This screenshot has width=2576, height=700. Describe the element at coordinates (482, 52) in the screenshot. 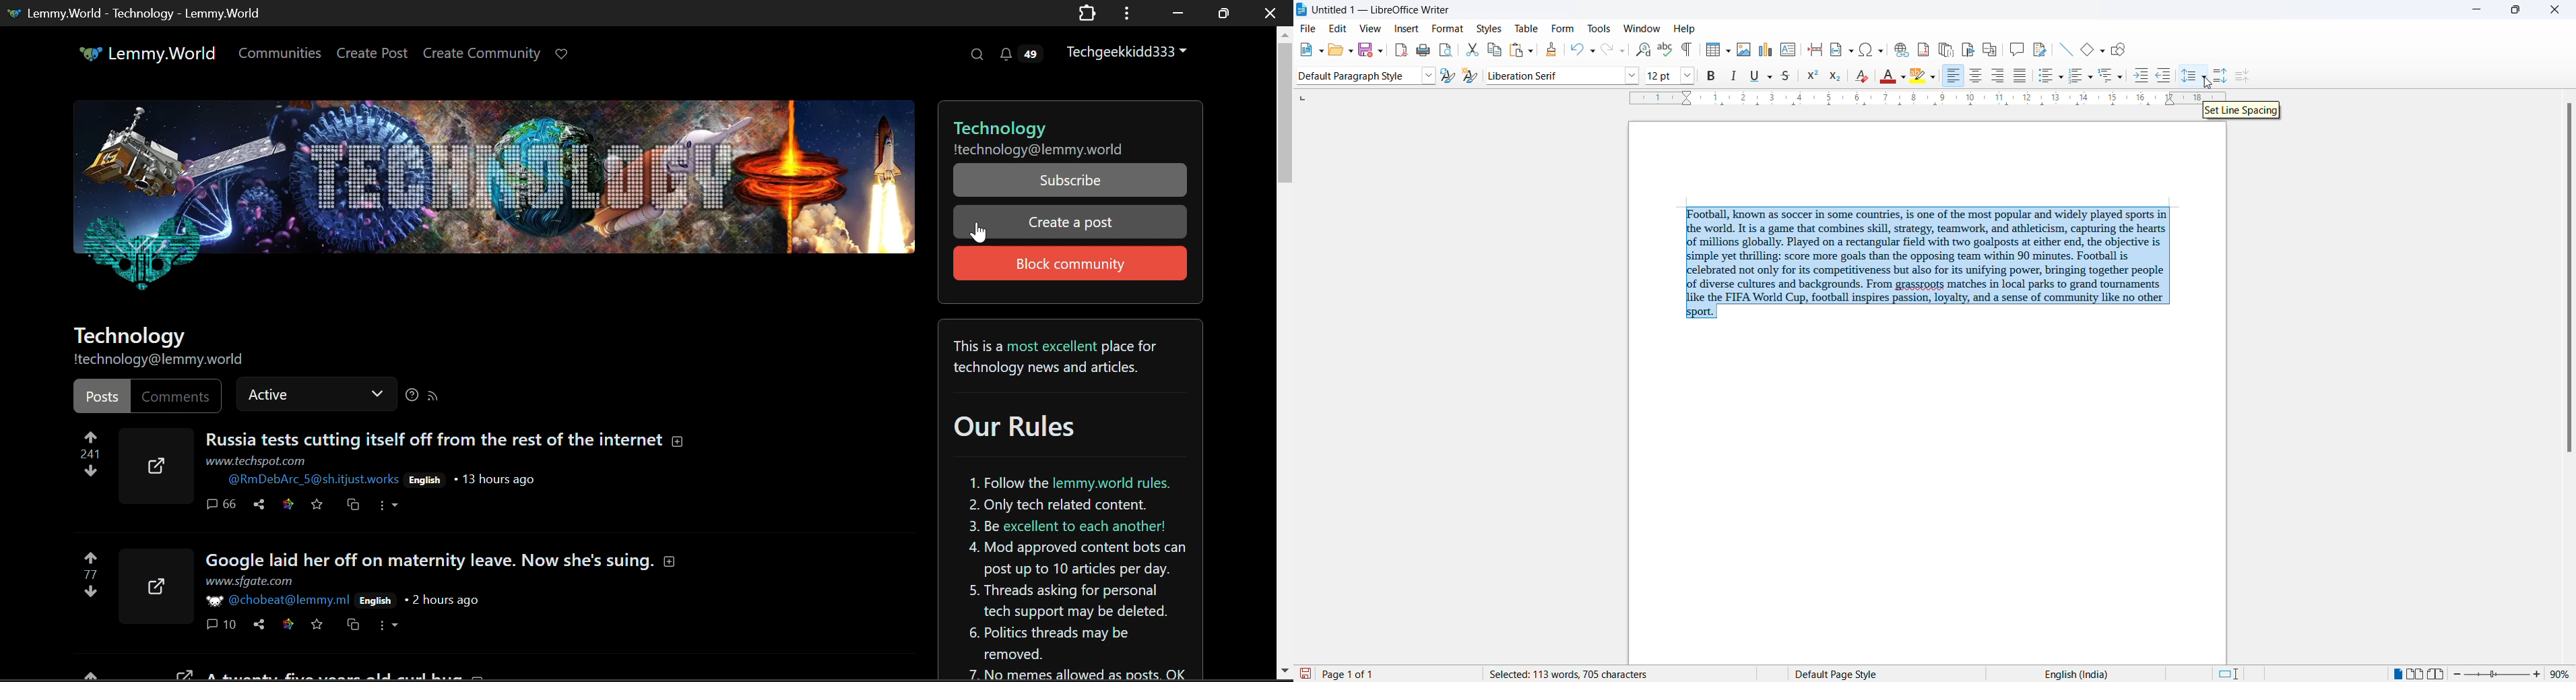

I see `Create Community Page Link` at that location.